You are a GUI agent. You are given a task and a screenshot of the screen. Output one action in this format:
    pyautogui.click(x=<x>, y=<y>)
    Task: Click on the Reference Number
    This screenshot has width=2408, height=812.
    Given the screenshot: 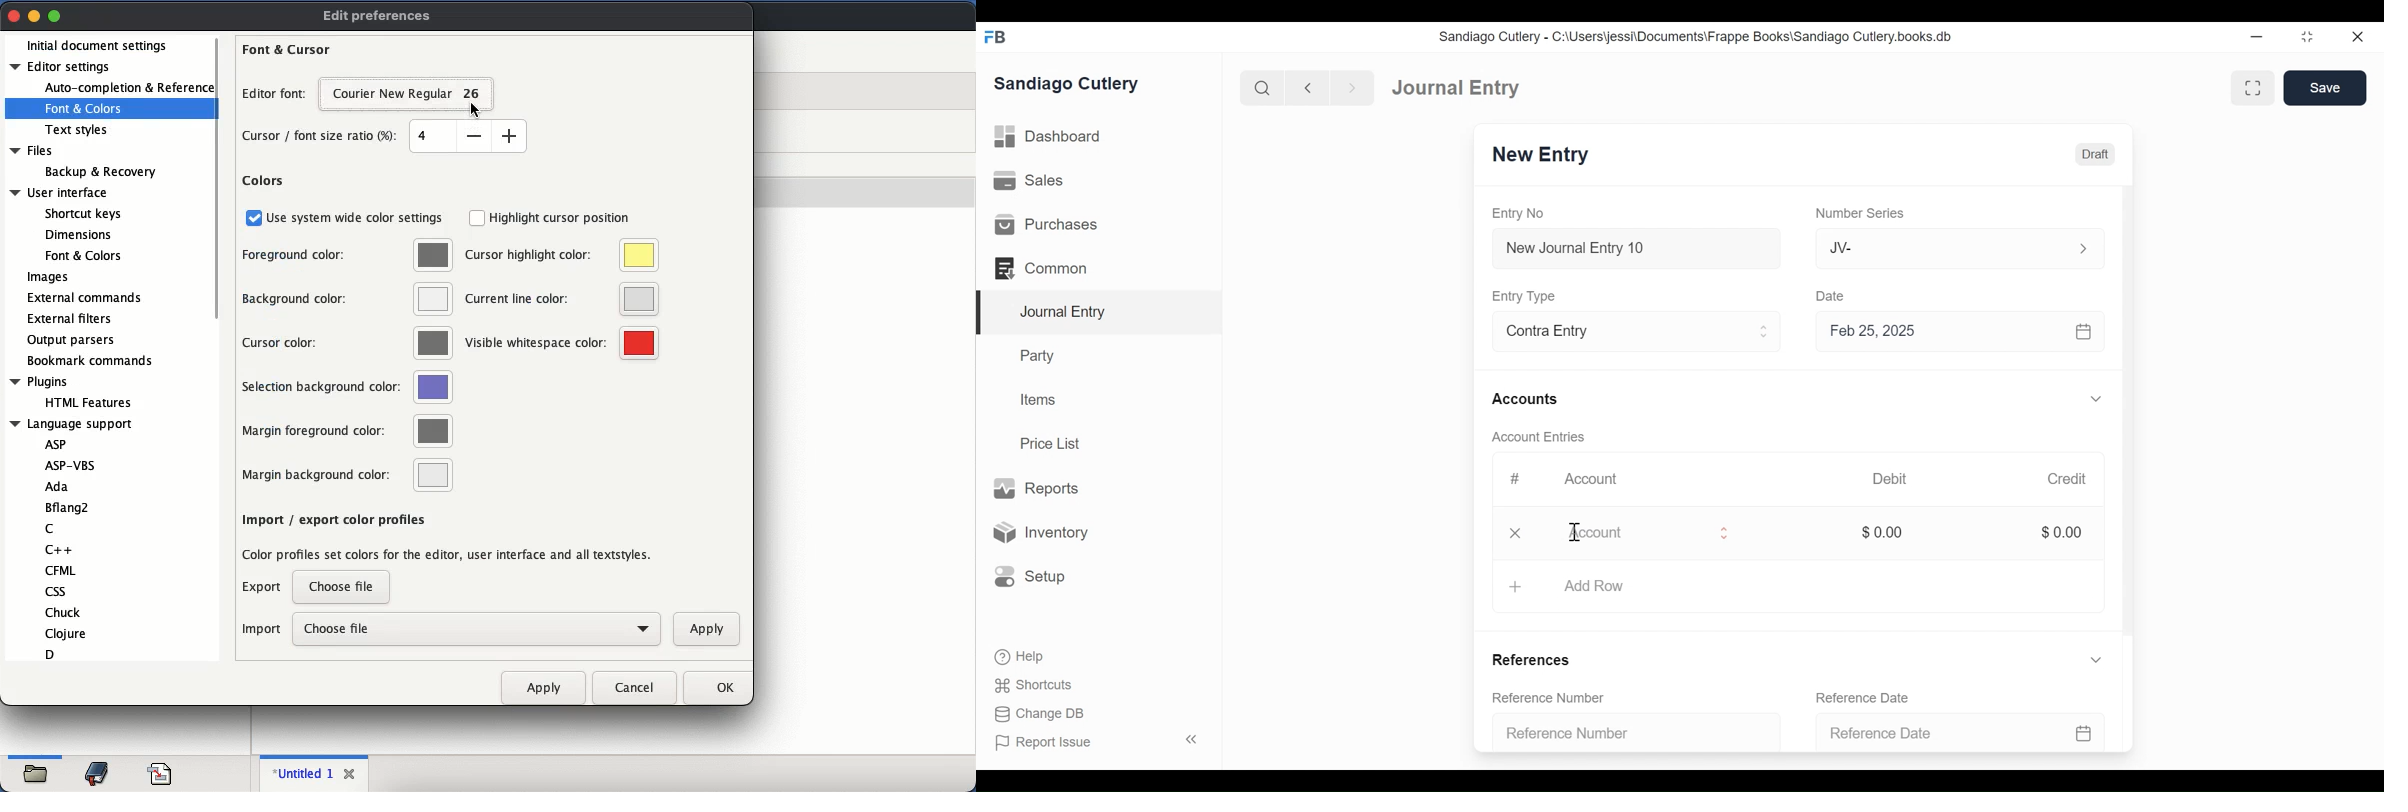 What is the action you would take?
    pyautogui.click(x=1629, y=731)
    